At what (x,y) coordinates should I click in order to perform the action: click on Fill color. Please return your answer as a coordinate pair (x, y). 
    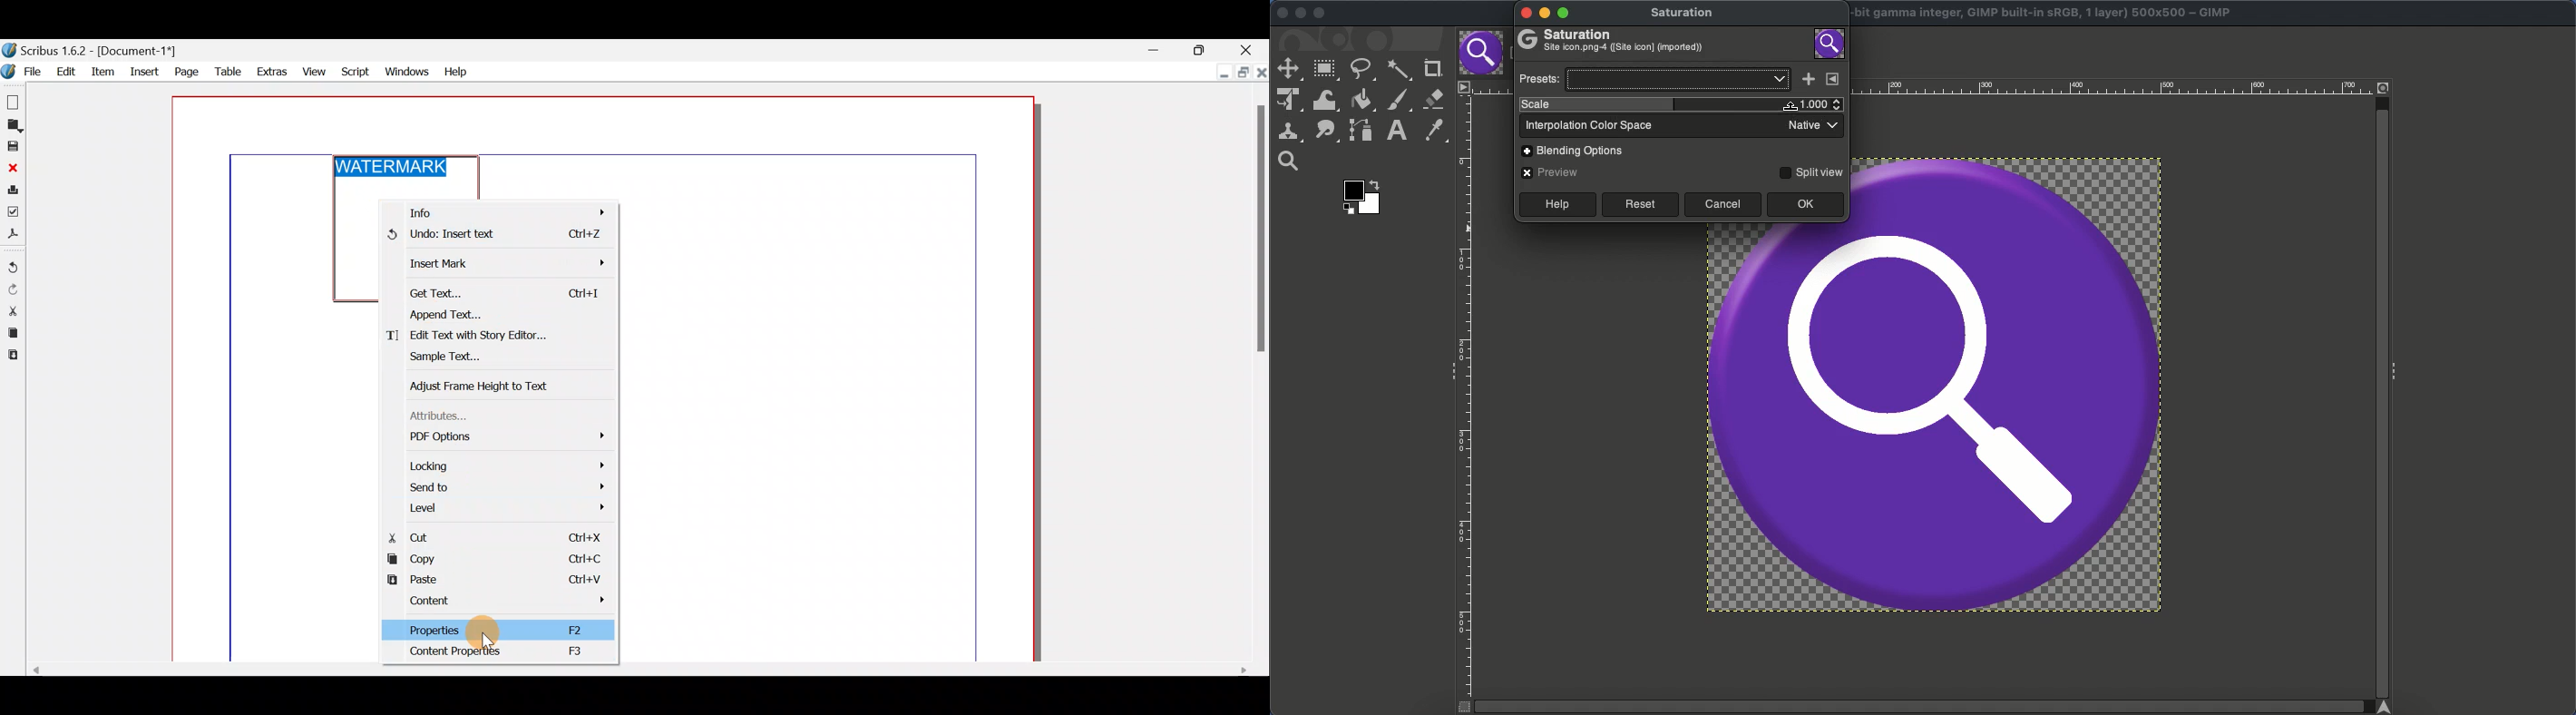
    Looking at the image, I should click on (1361, 101).